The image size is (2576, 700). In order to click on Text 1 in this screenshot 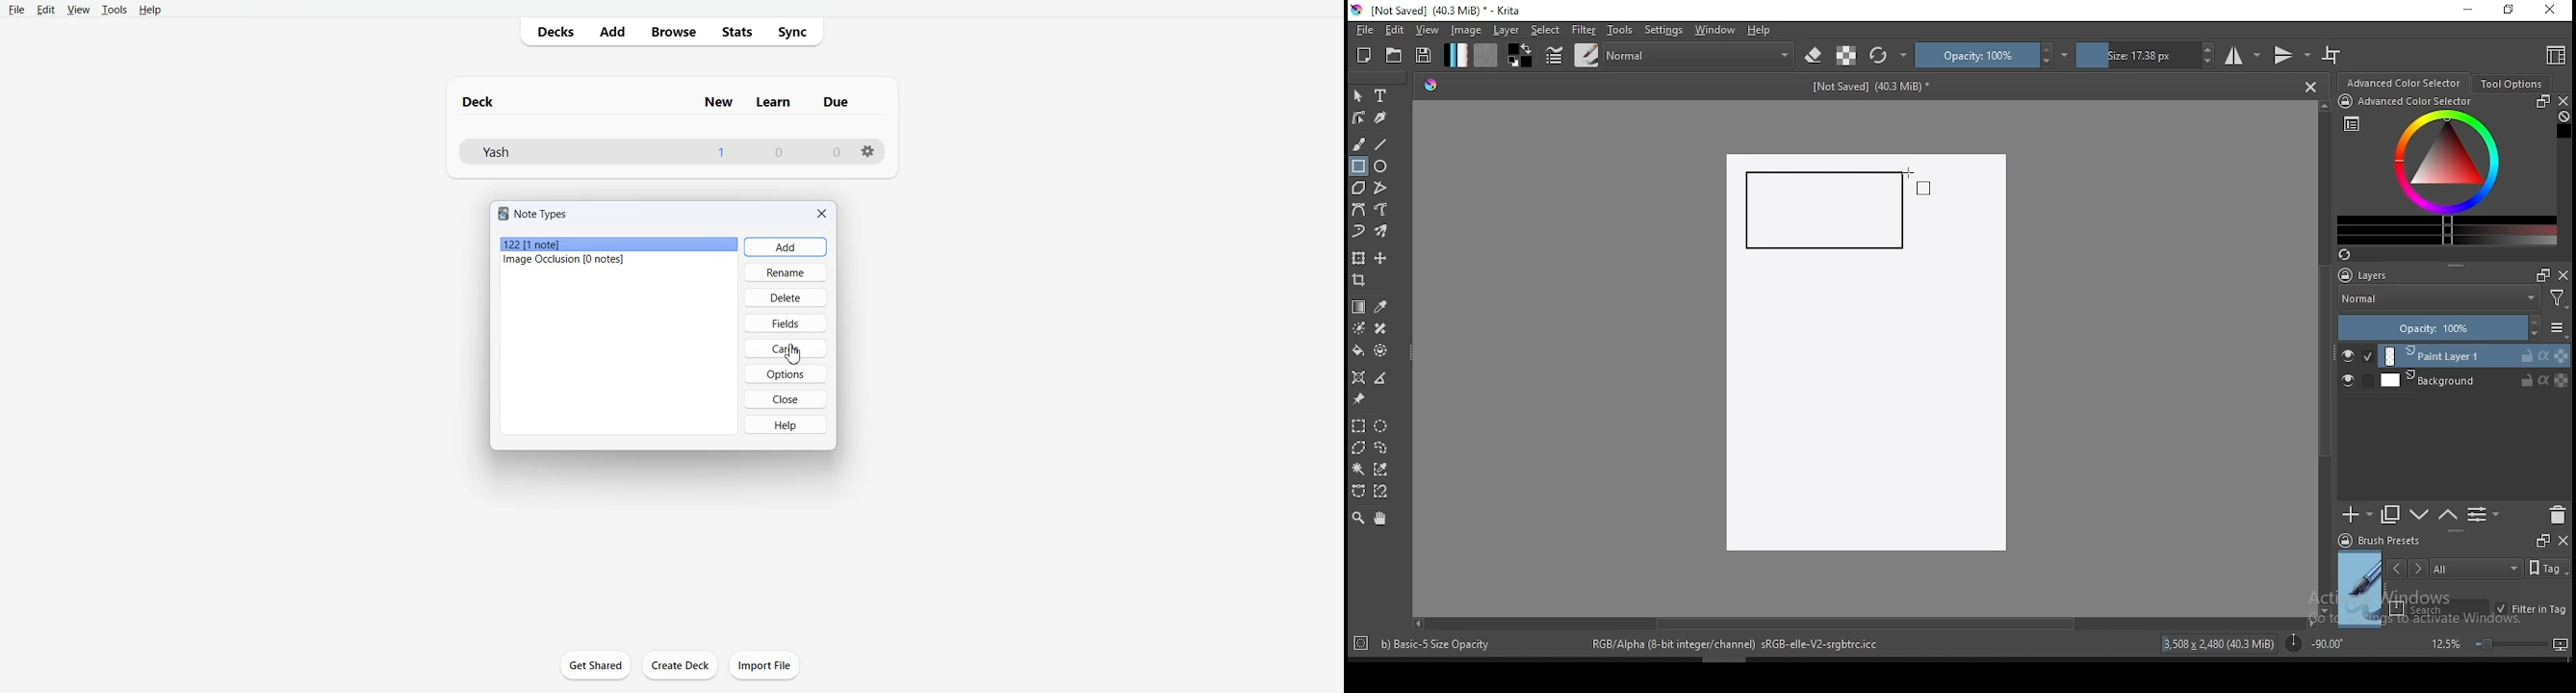, I will do `click(659, 102)`.